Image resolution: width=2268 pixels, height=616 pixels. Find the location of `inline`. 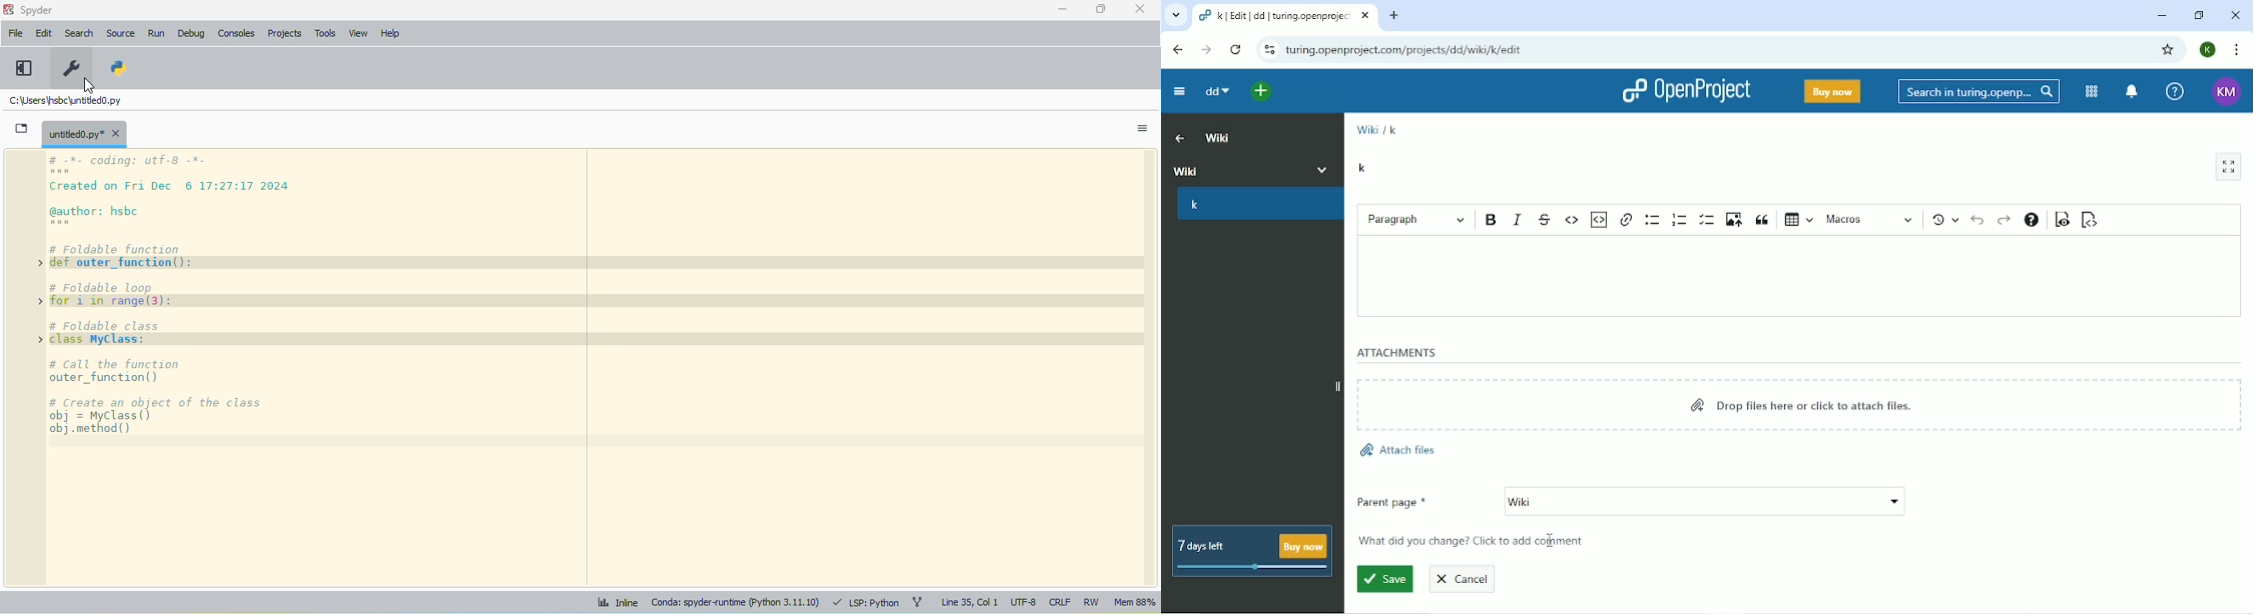

inline is located at coordinates (617, 602).